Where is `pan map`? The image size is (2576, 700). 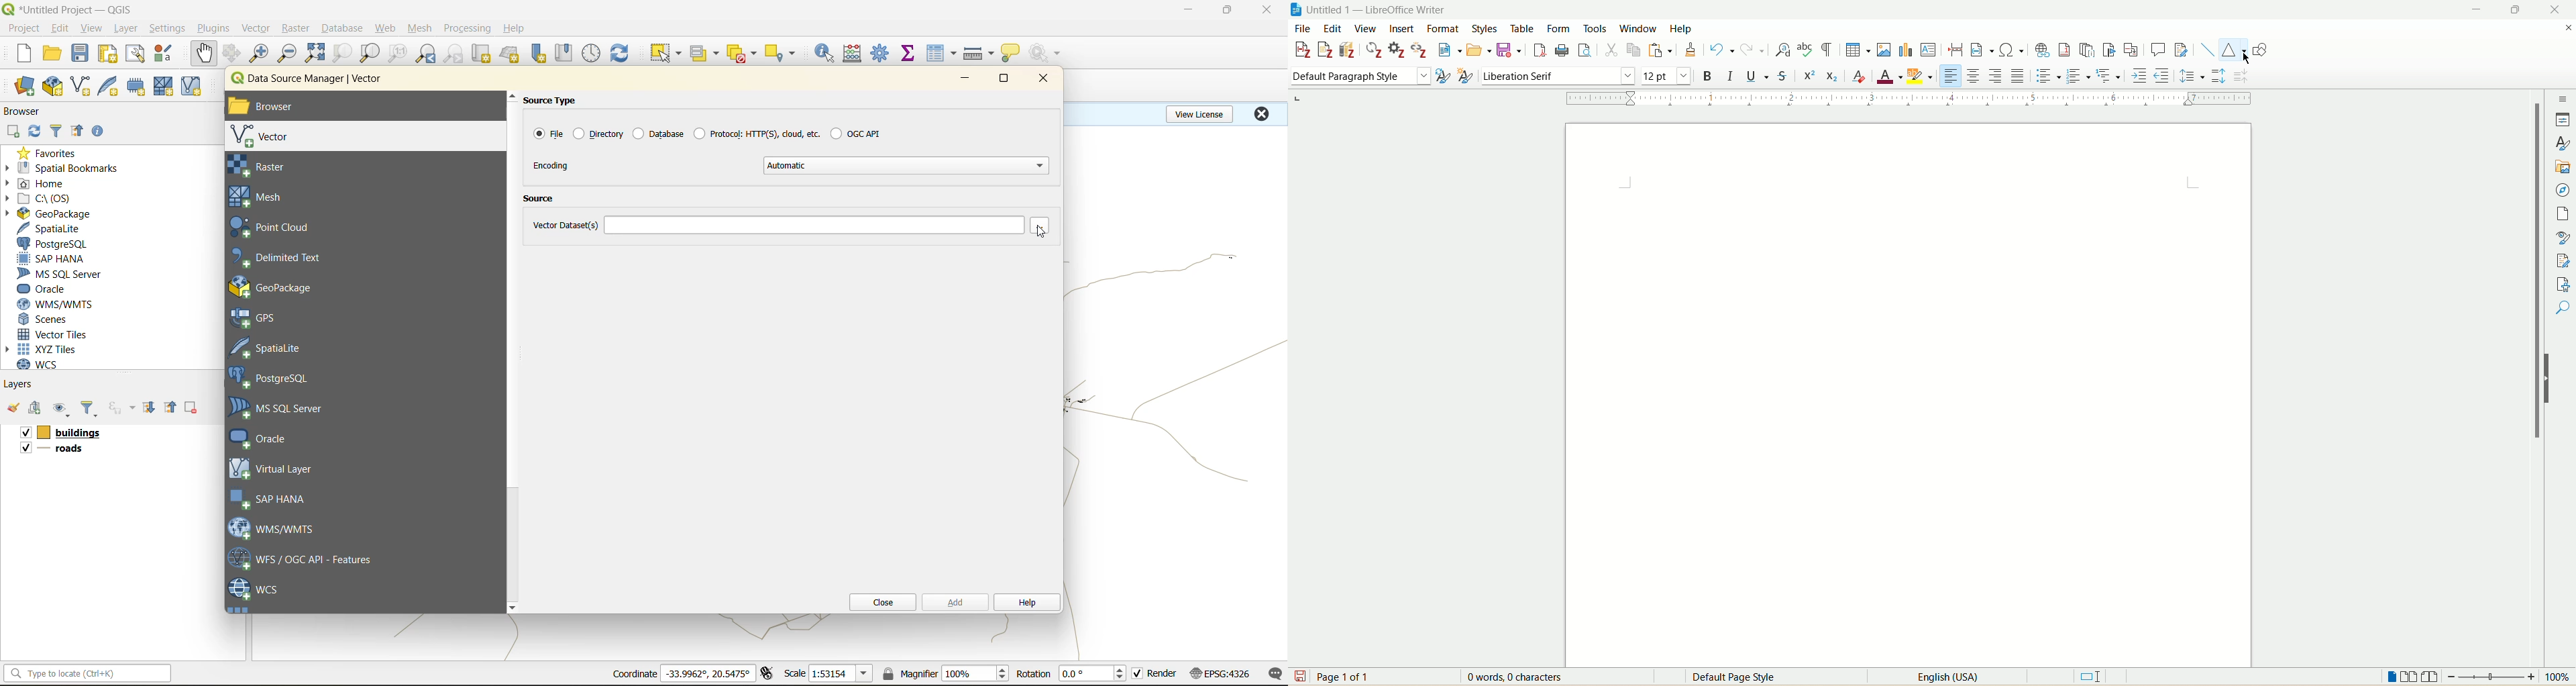 pan map is located at coordinates (204, 54).